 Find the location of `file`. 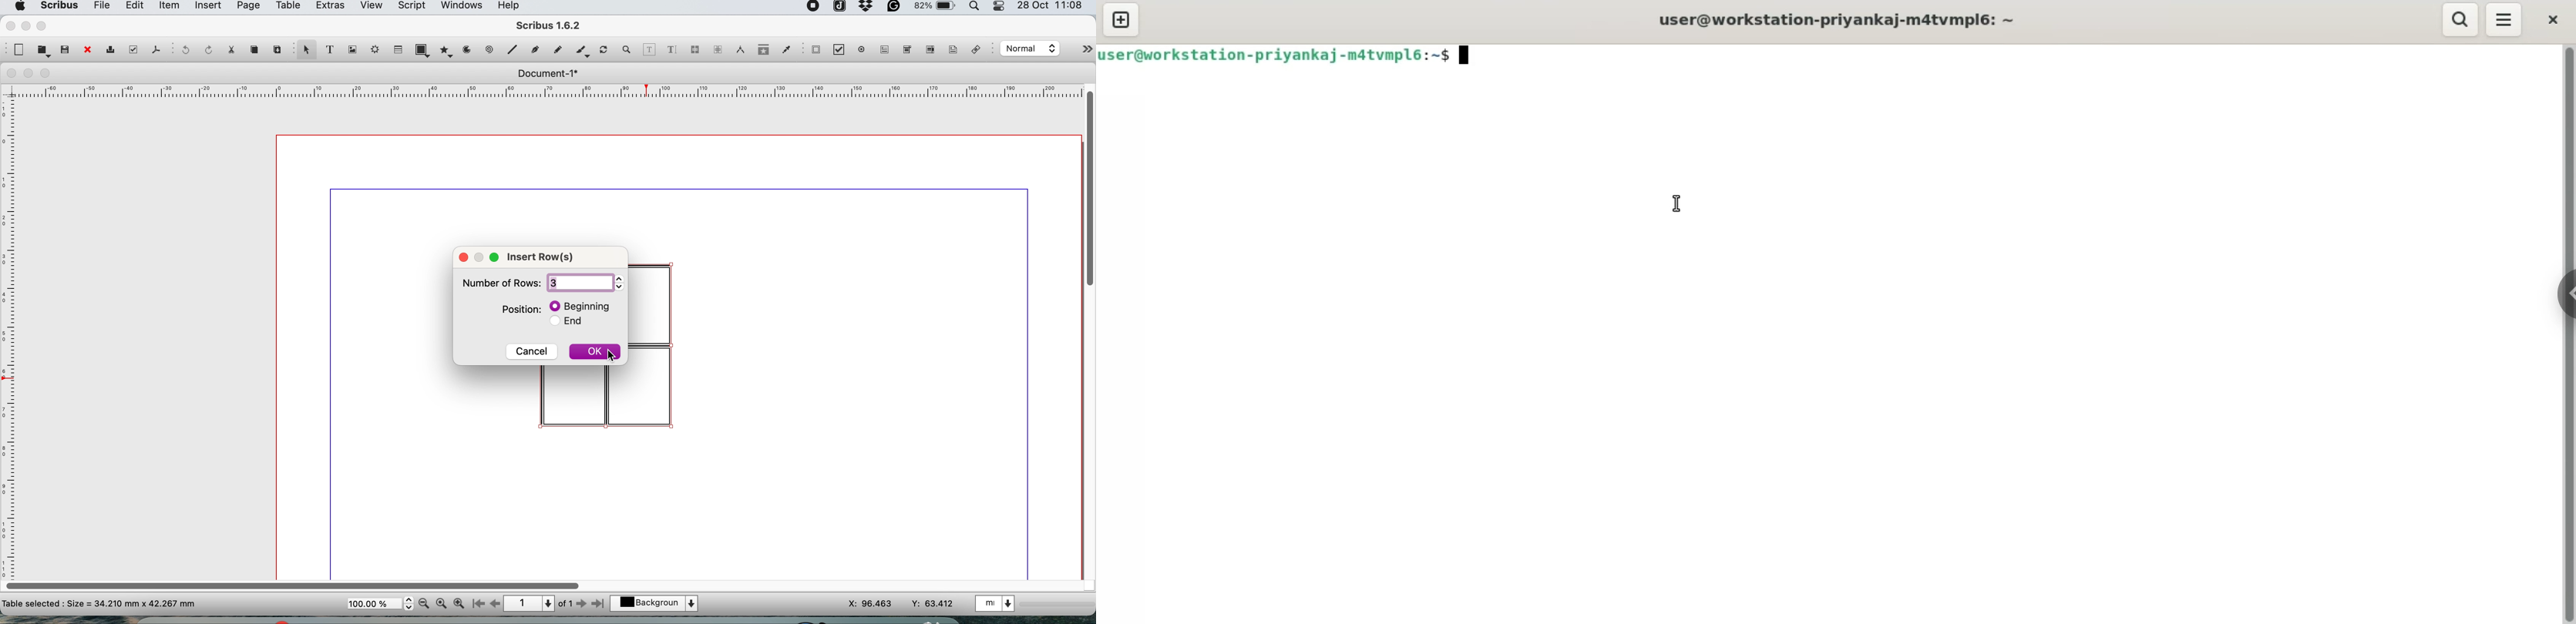

file is located at coordinates (101, 7).